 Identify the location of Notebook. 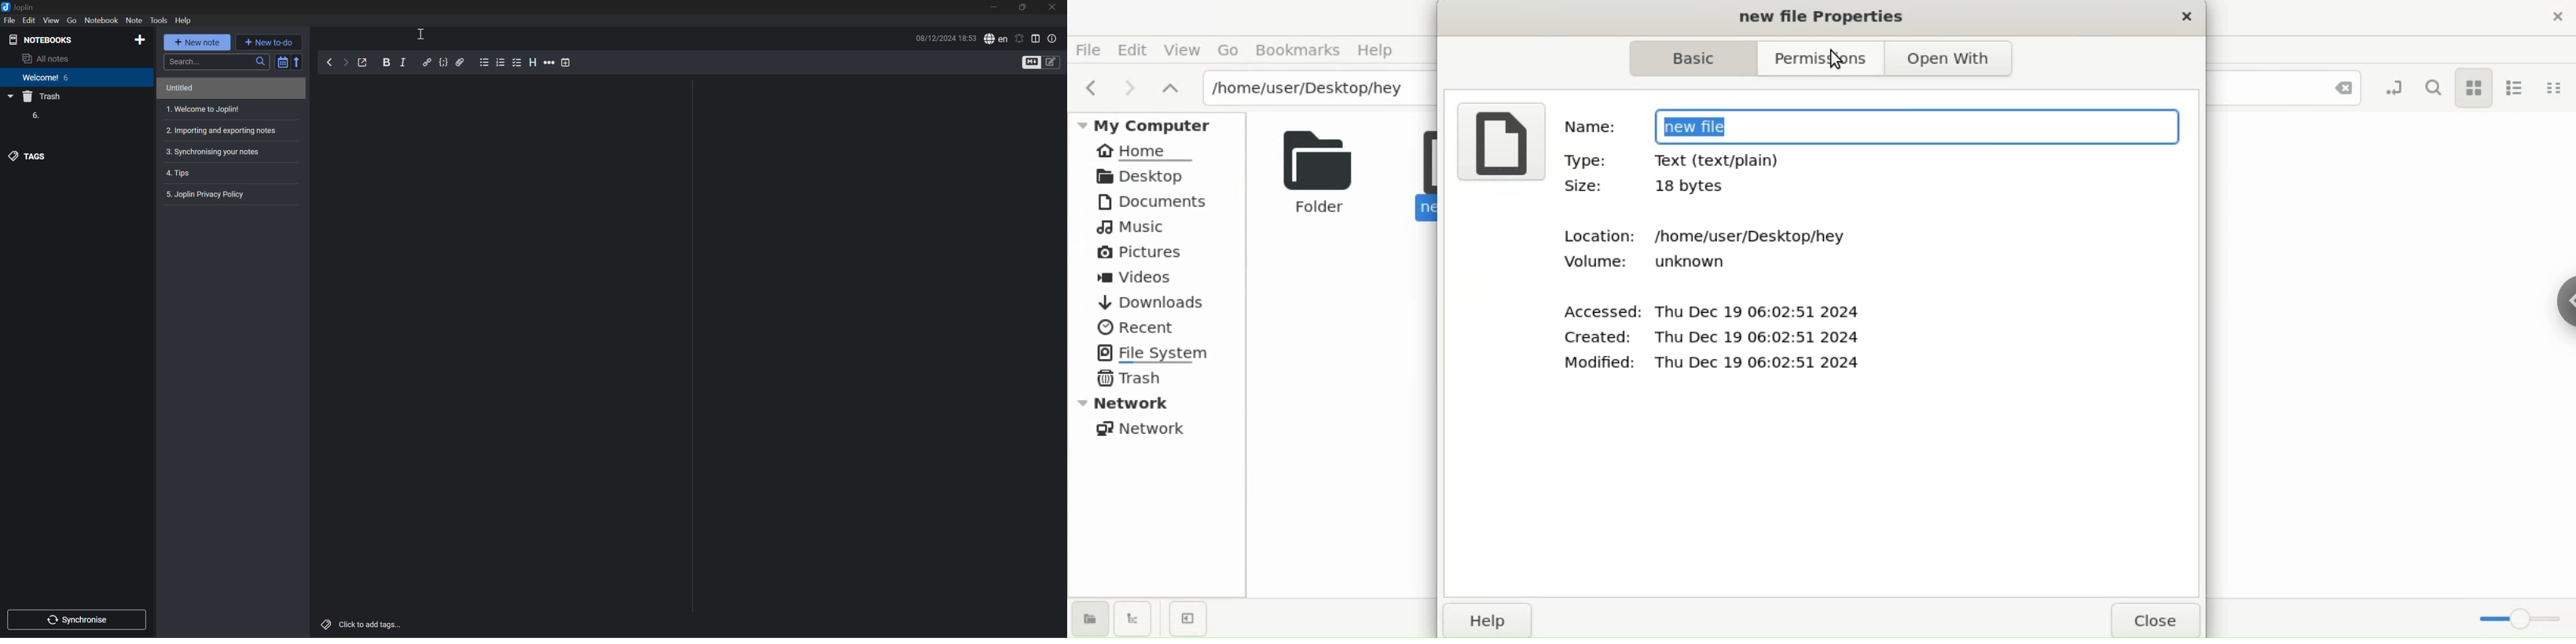
(101, 20).